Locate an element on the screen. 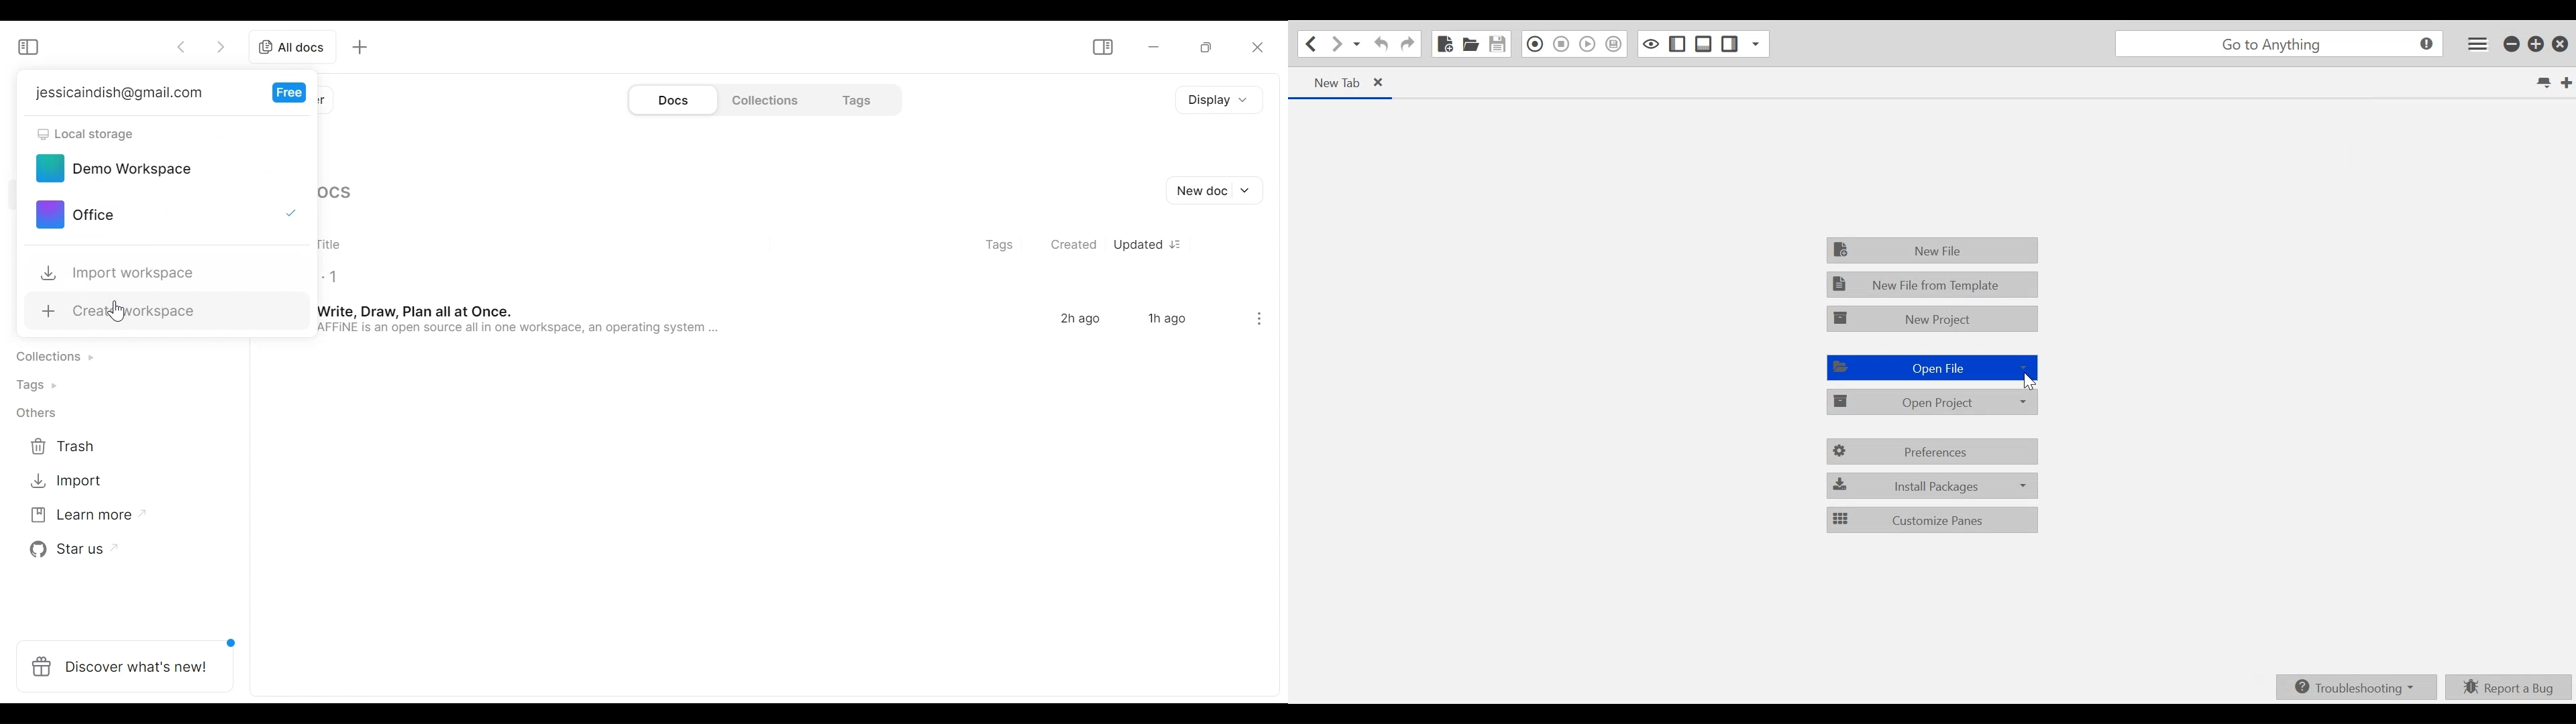 This screenshot has width=2576, height=728. Office is located at coordinates (168, 215).